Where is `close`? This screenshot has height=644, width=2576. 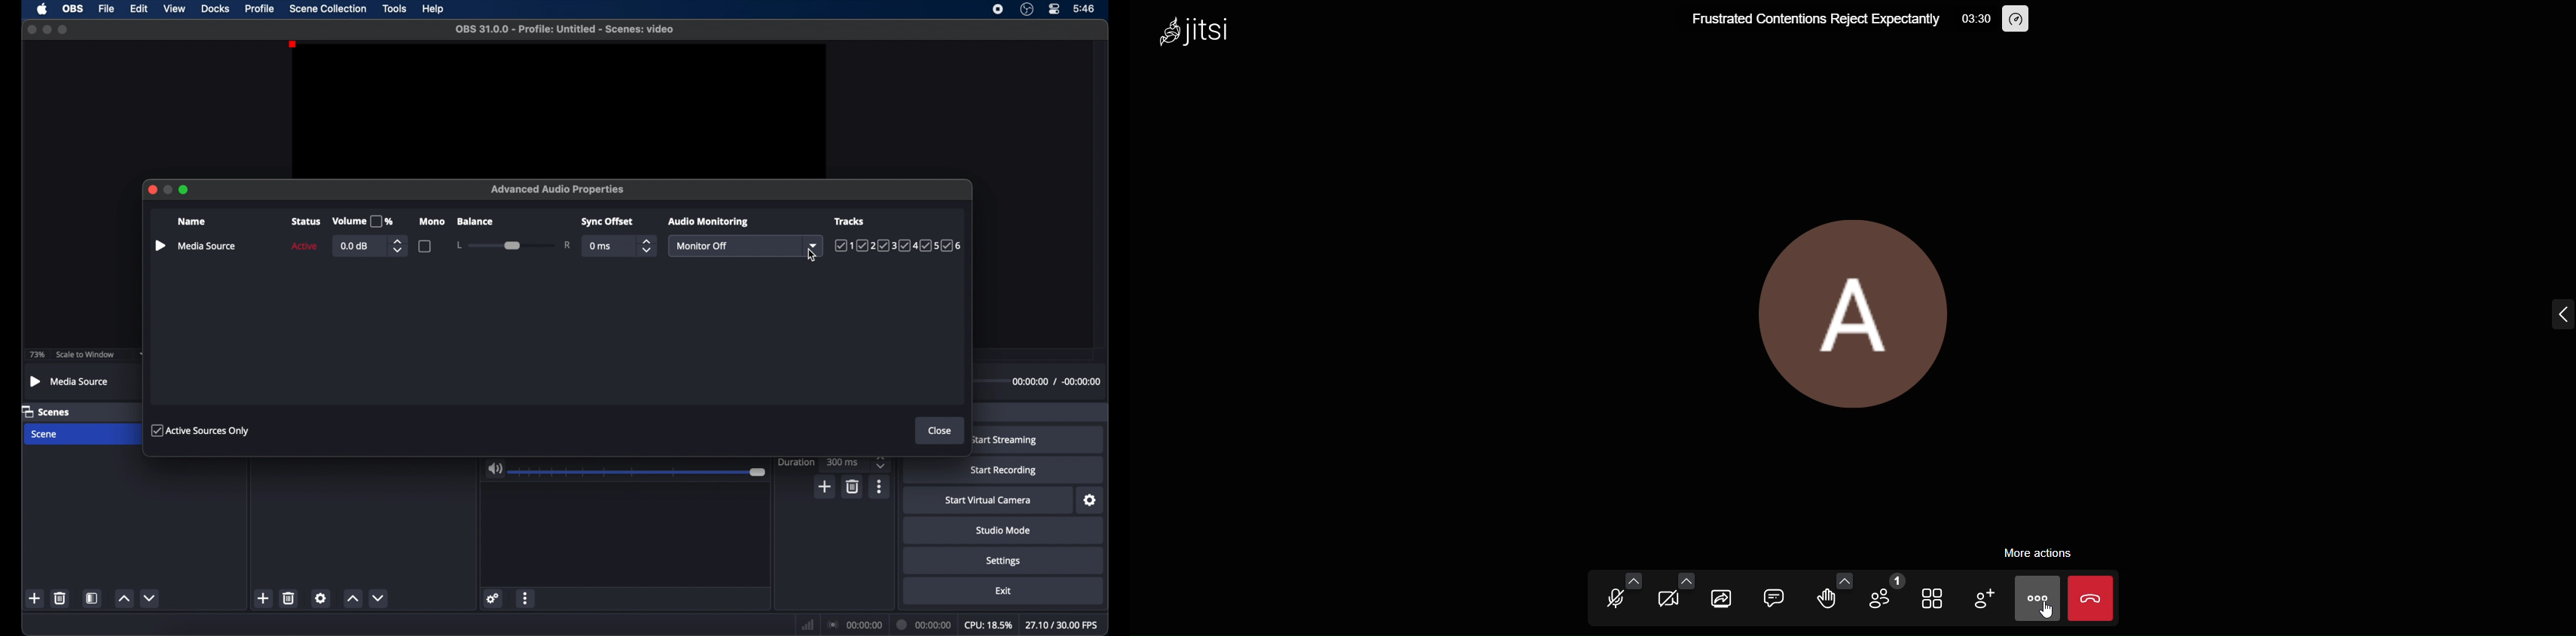
close is located at coordinates (941, 430).